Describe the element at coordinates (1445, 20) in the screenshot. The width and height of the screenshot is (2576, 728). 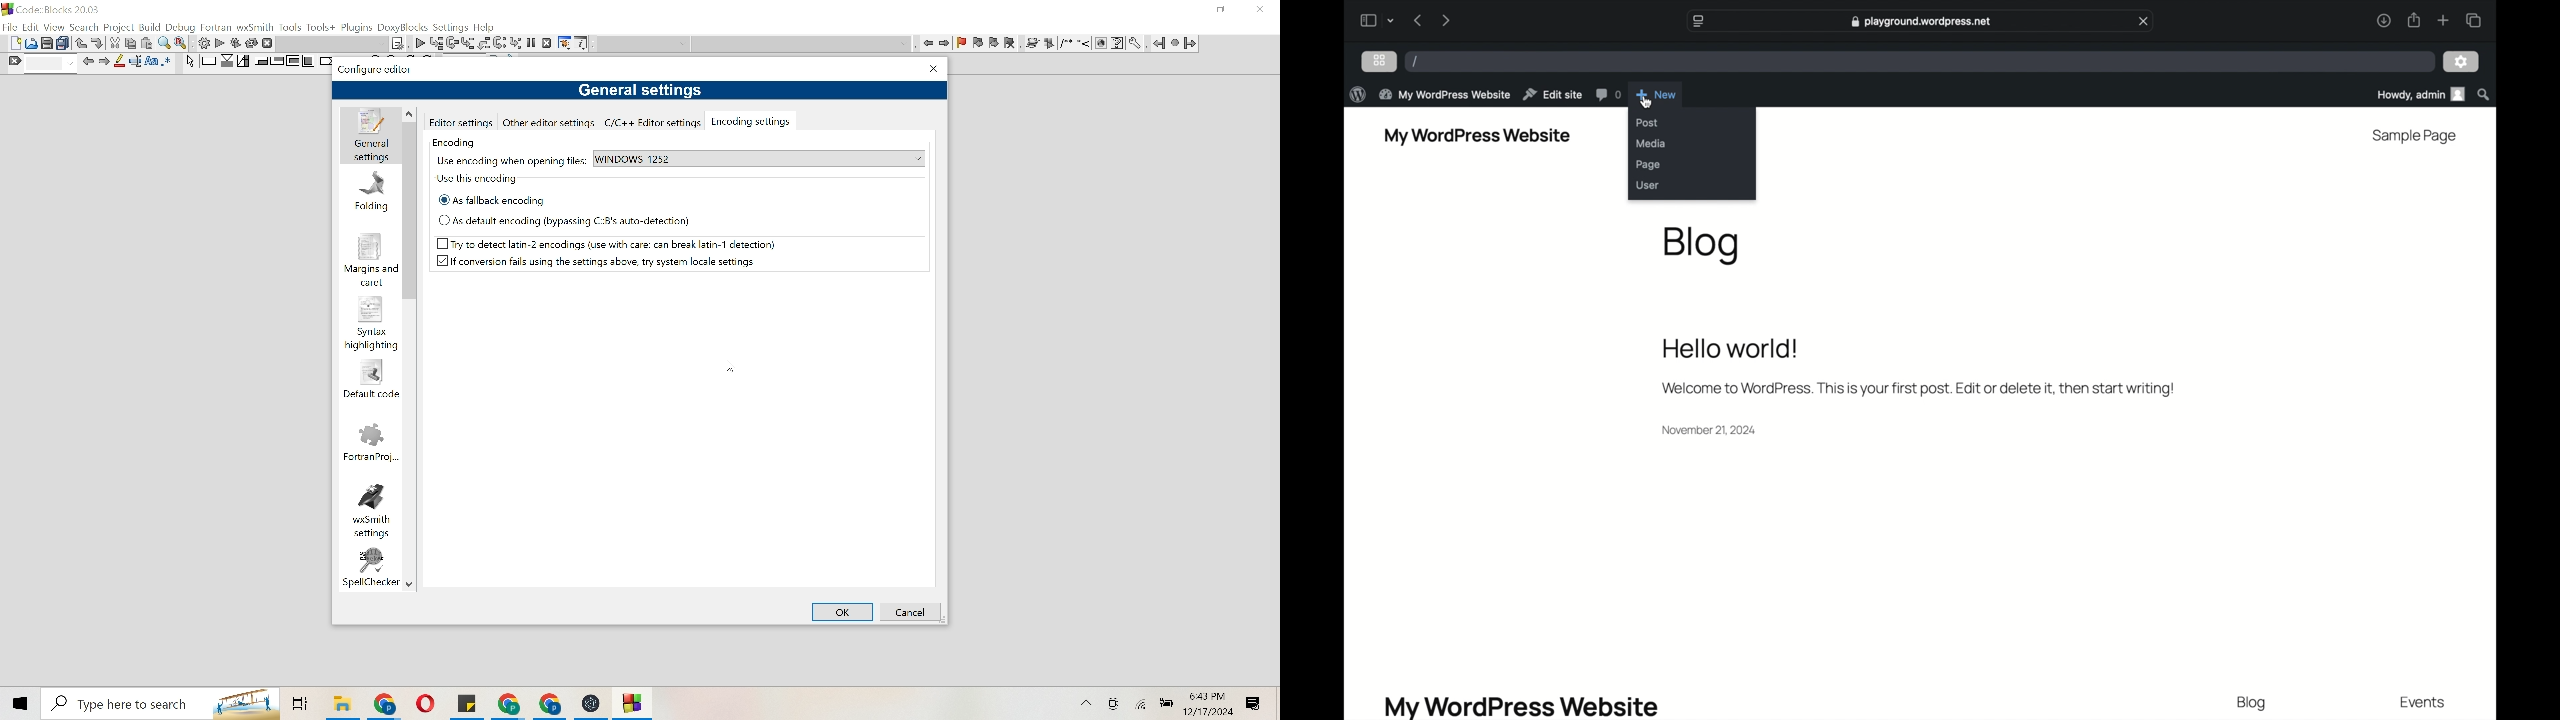
I see `next` at that location.